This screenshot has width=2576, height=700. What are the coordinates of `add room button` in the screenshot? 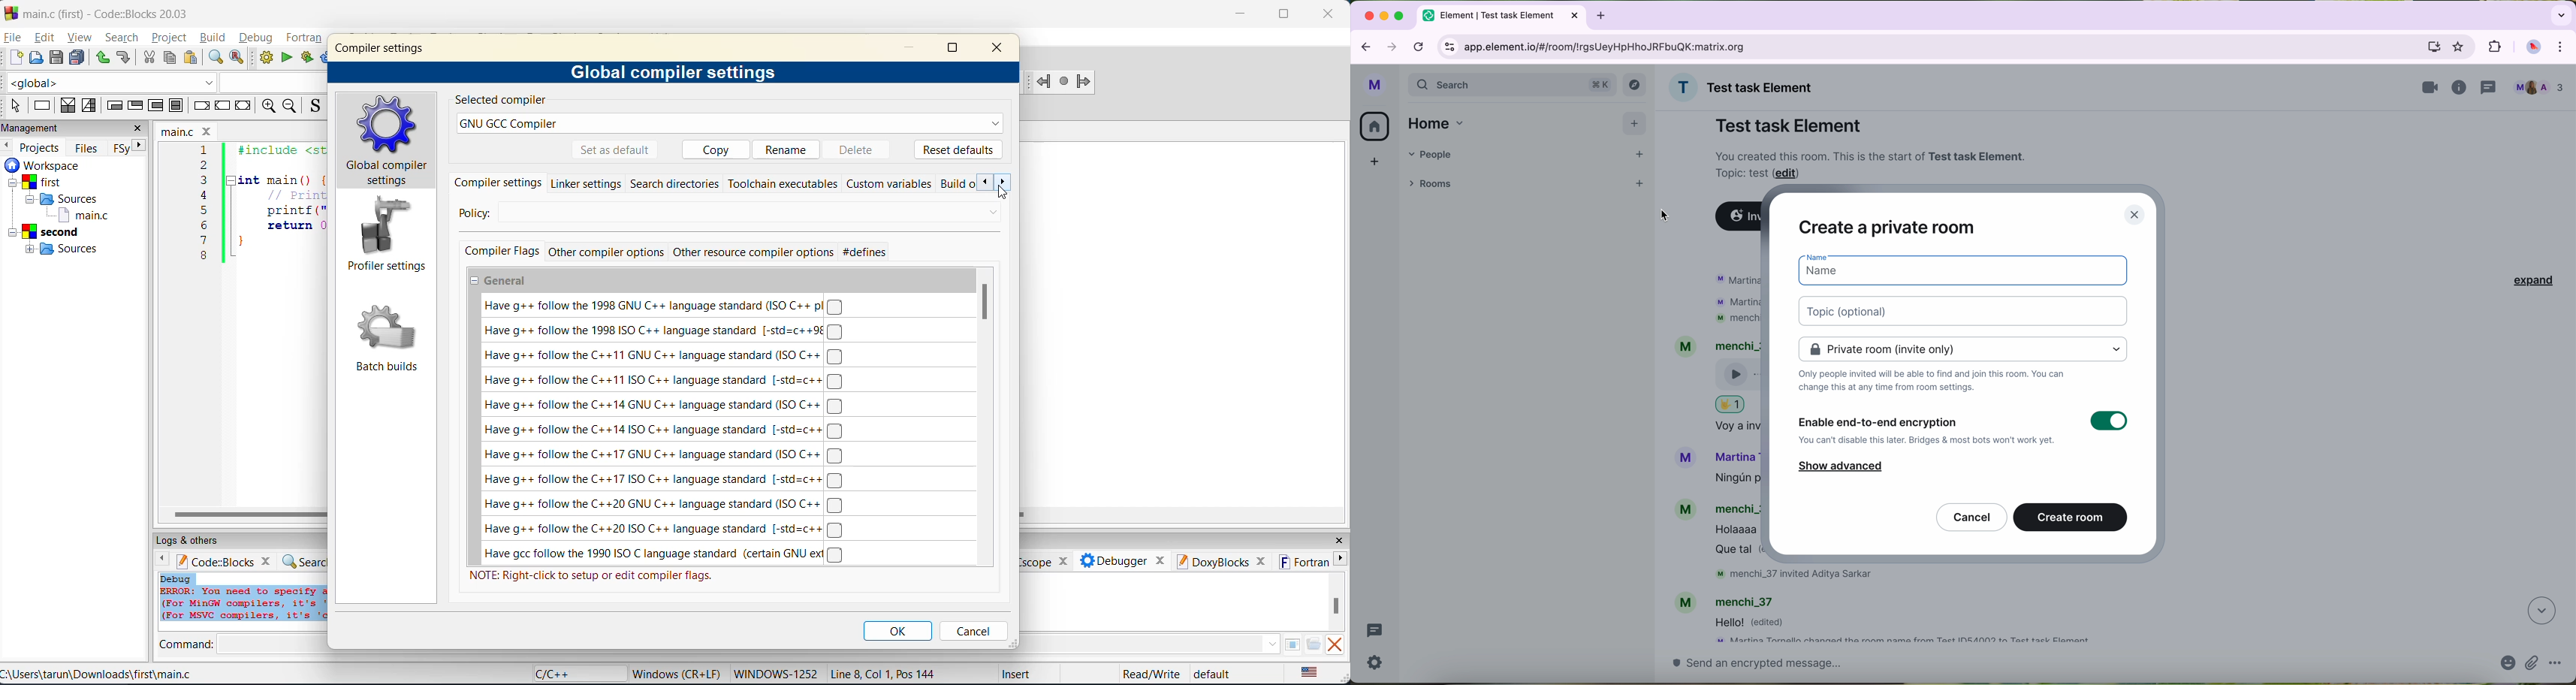 It's located at (1639, 181).